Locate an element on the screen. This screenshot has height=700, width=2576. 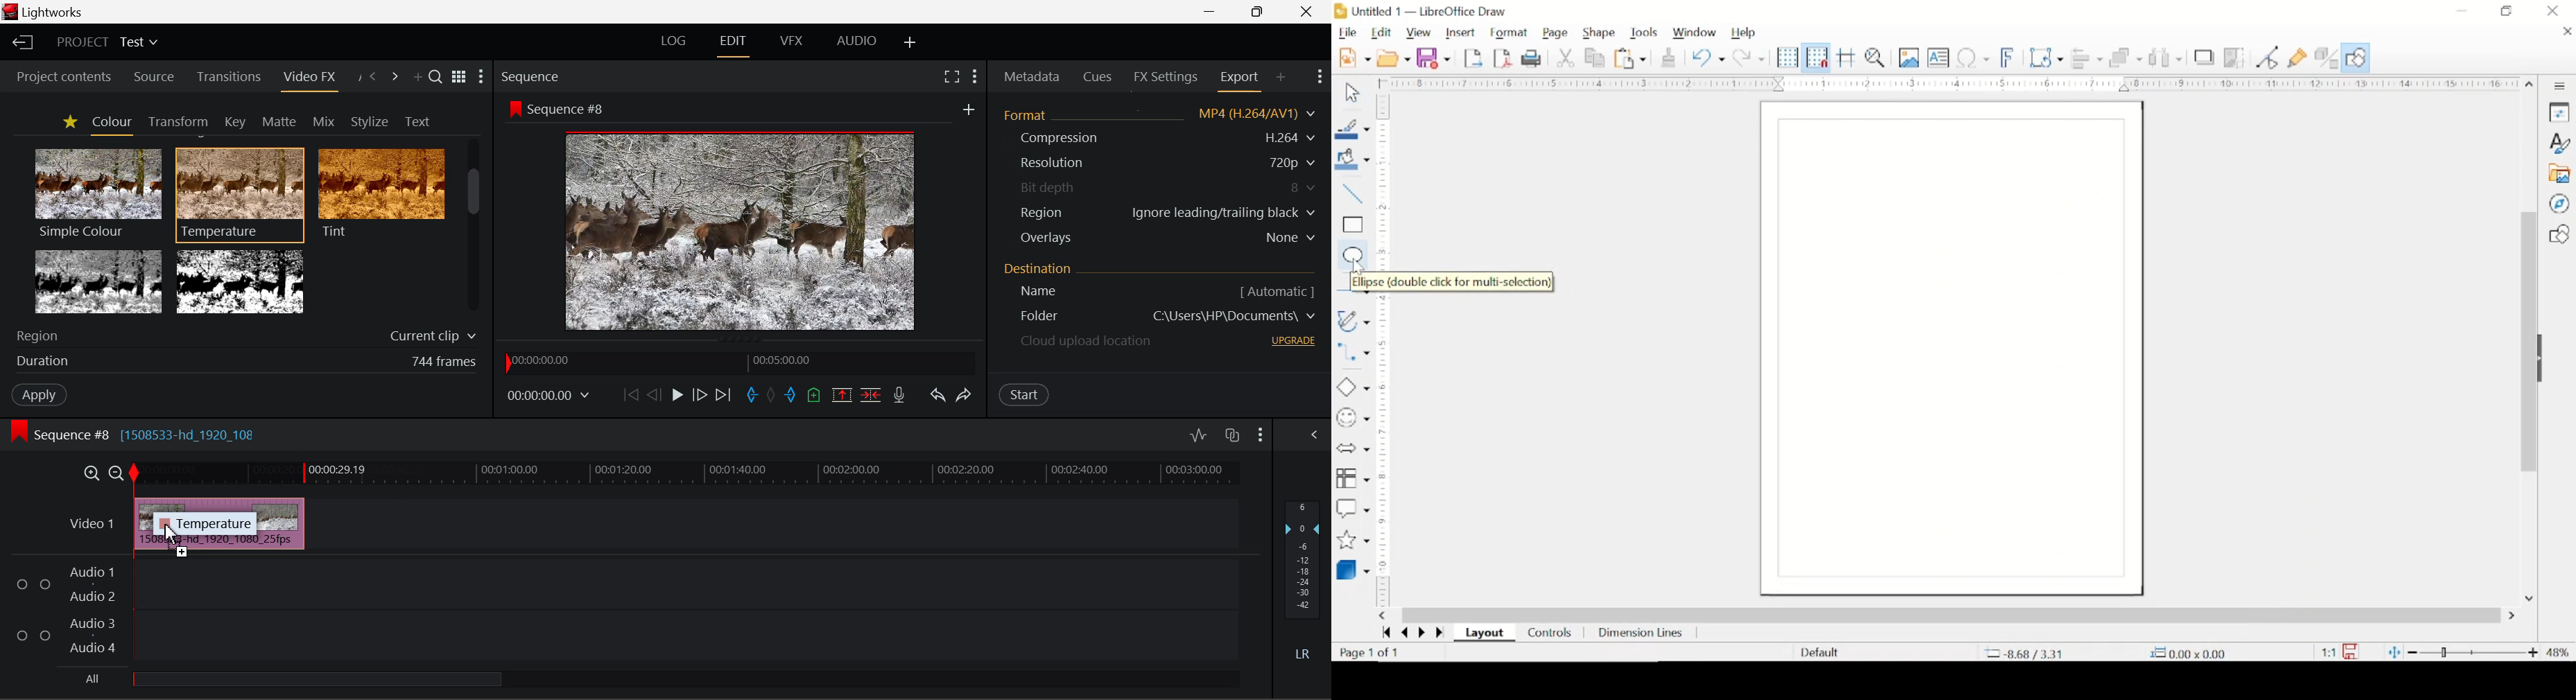
Tri-tone is located at coordinates (99, 281).